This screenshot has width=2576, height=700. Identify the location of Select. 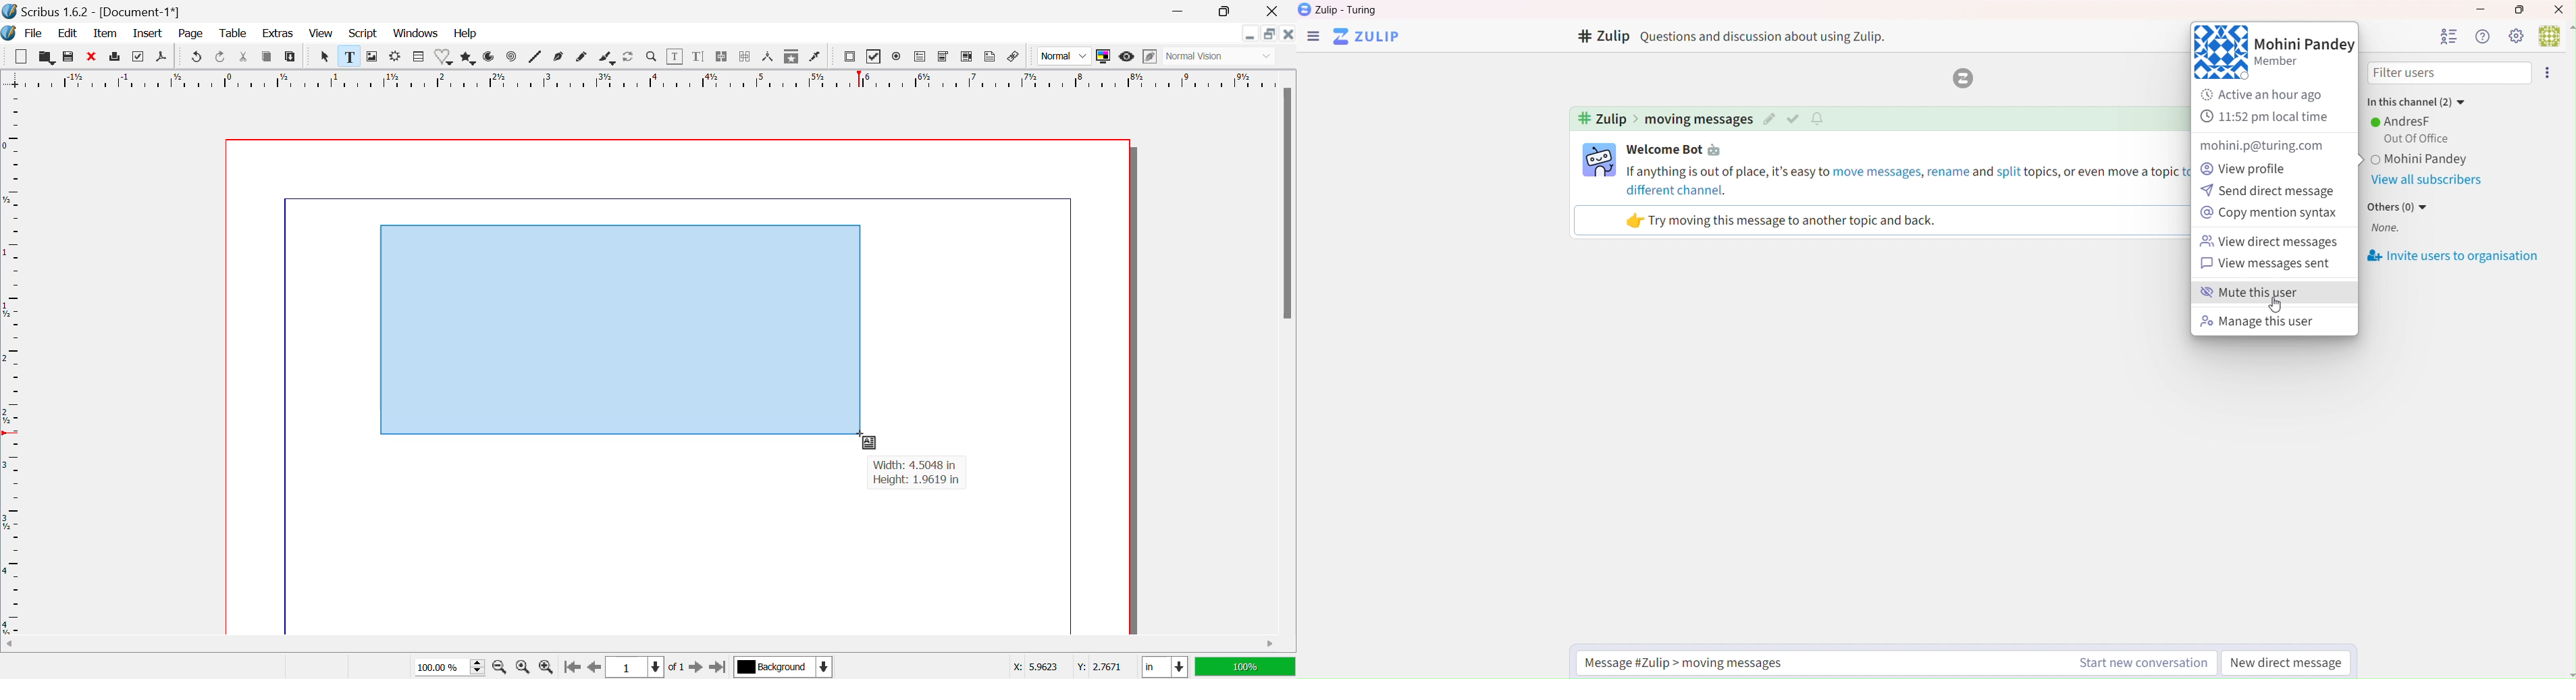
(325, 56).